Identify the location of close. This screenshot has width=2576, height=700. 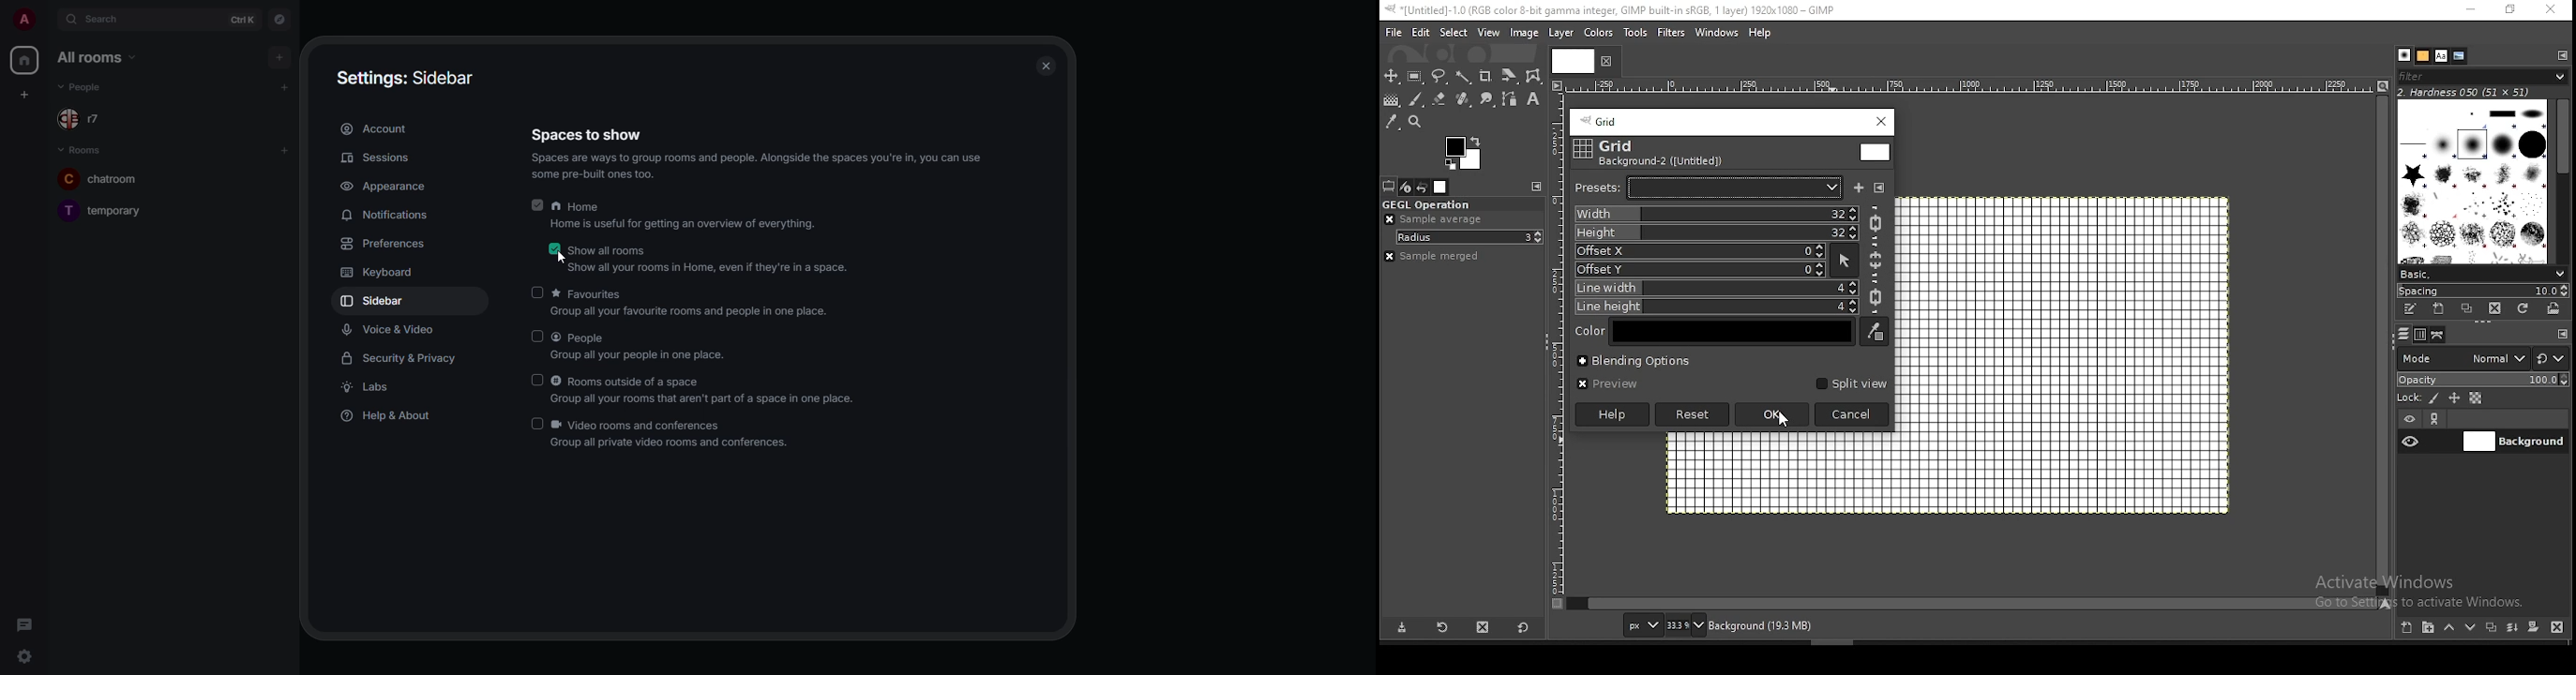
(1604, 61).